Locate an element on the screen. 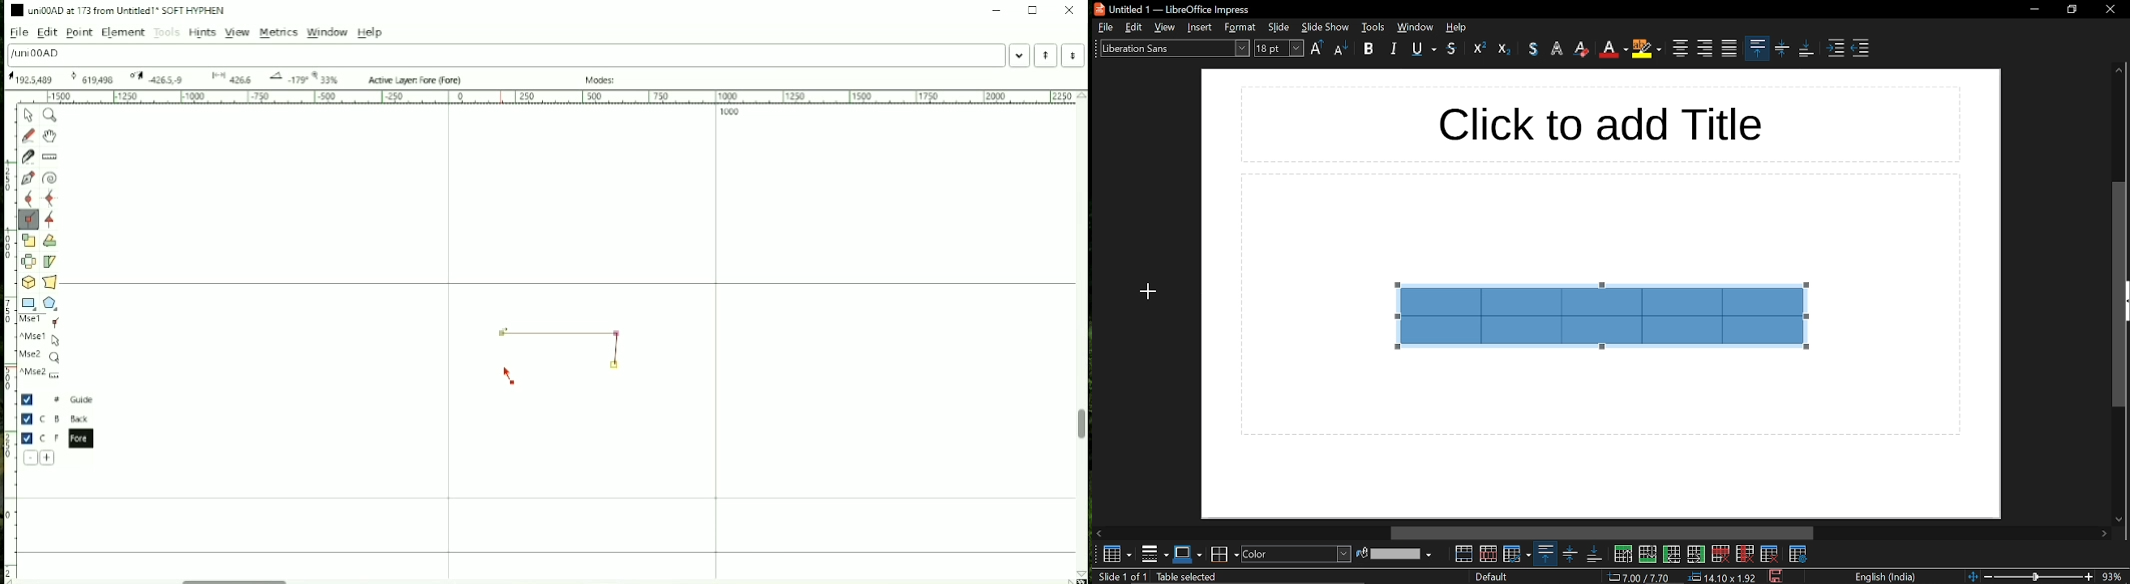  border style is located at coordinates (1189, 554).